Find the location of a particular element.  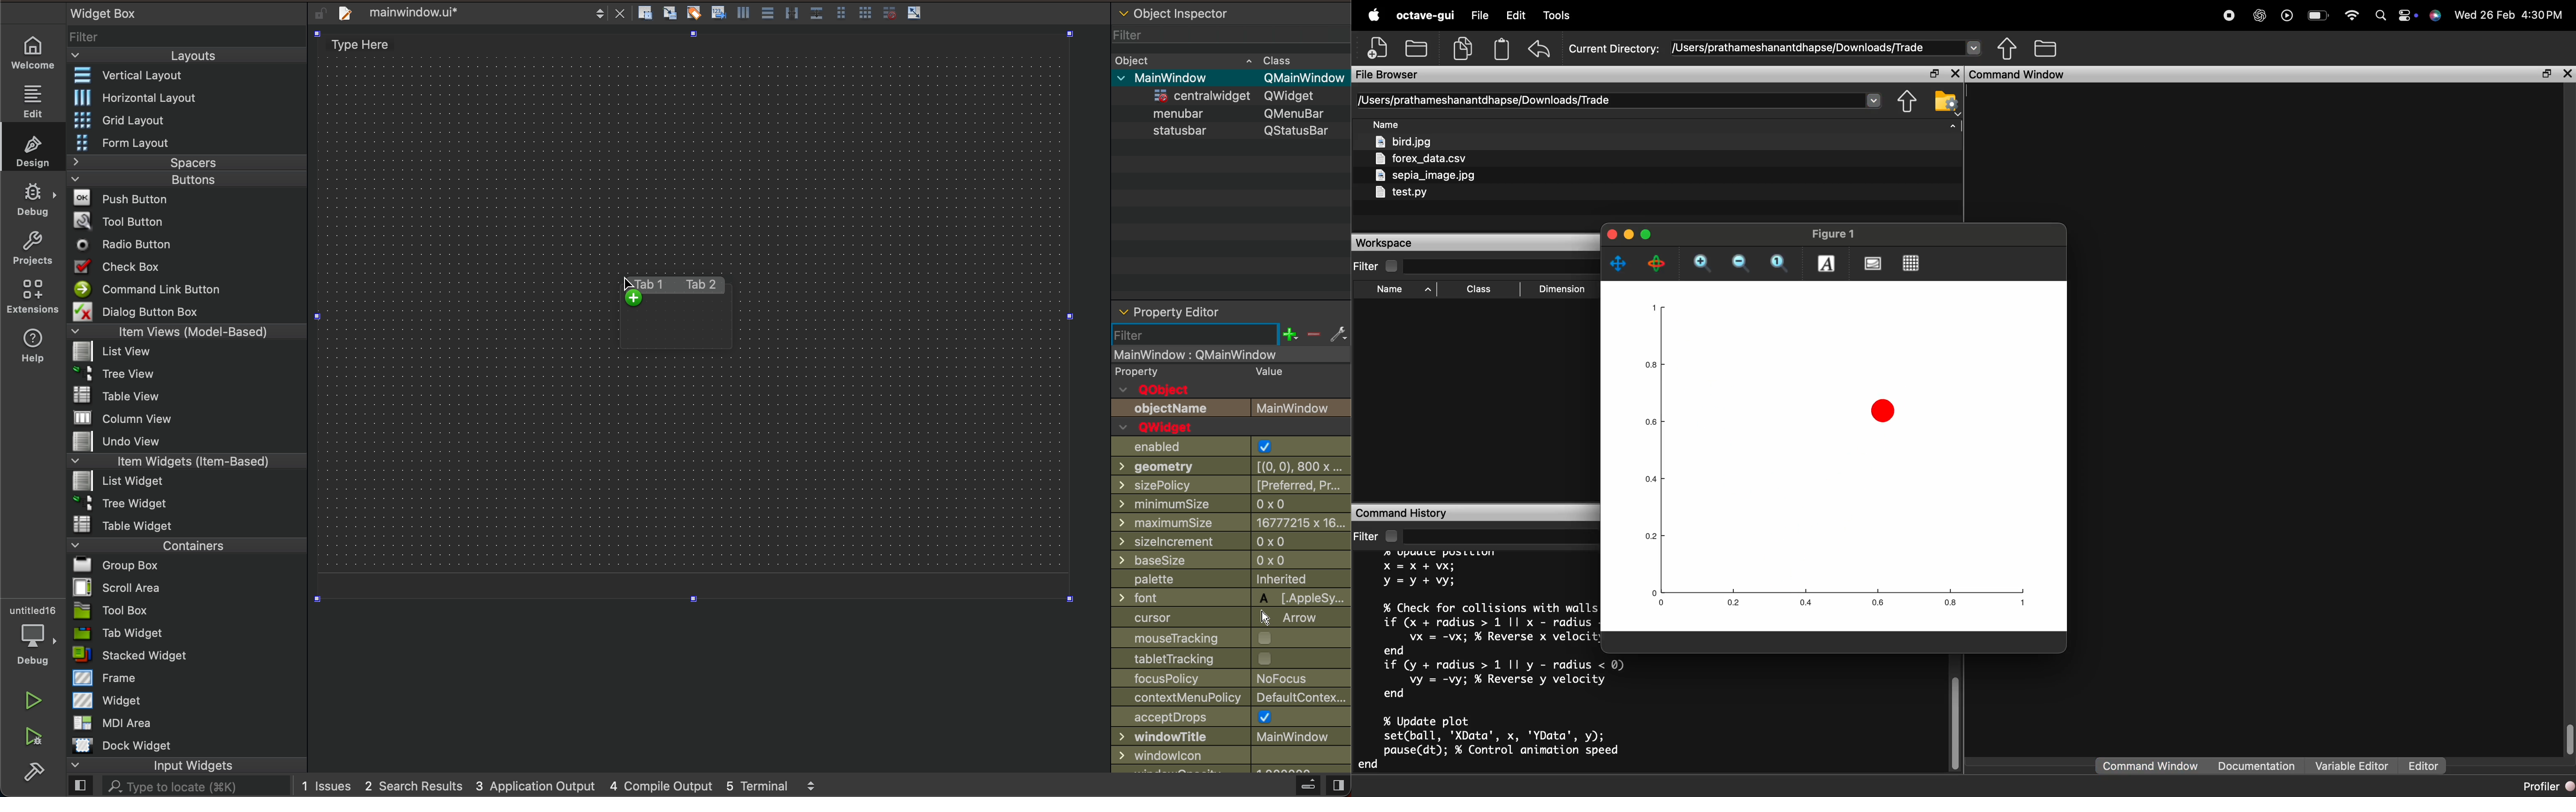

Item Widgets (Item-Based) is located at coordinates (188, 461).